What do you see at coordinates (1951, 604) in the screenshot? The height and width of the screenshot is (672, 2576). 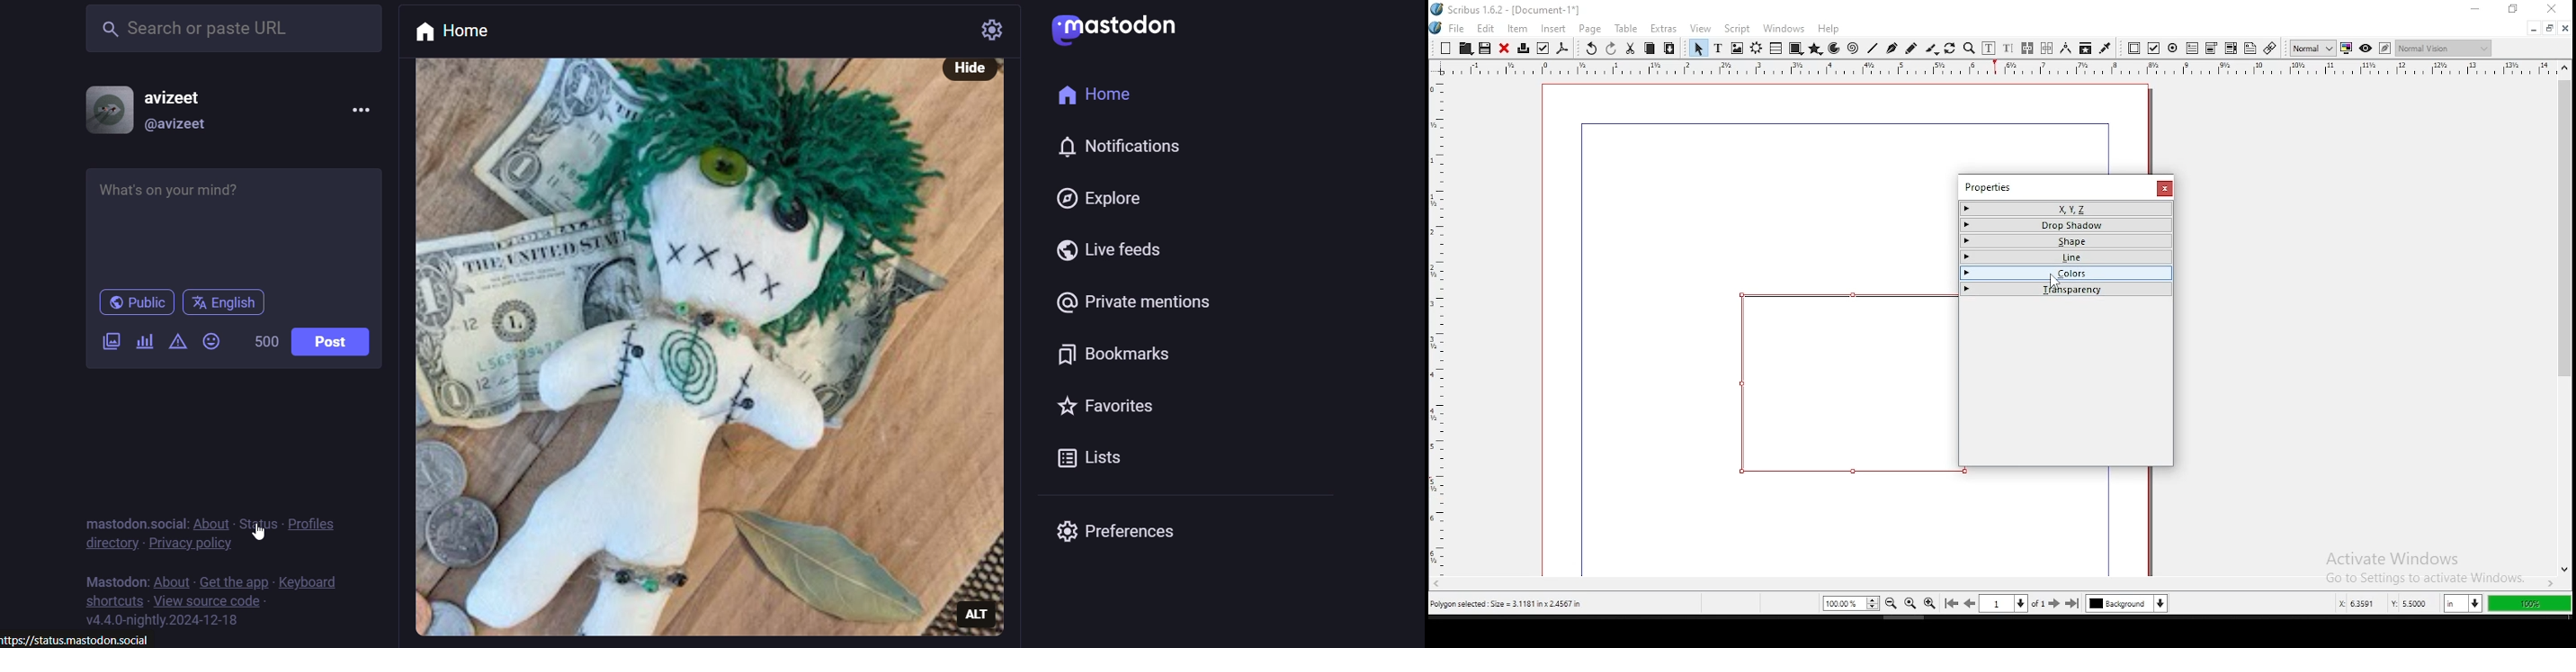 I see `go to first page` at bounding box center [1951, 604].